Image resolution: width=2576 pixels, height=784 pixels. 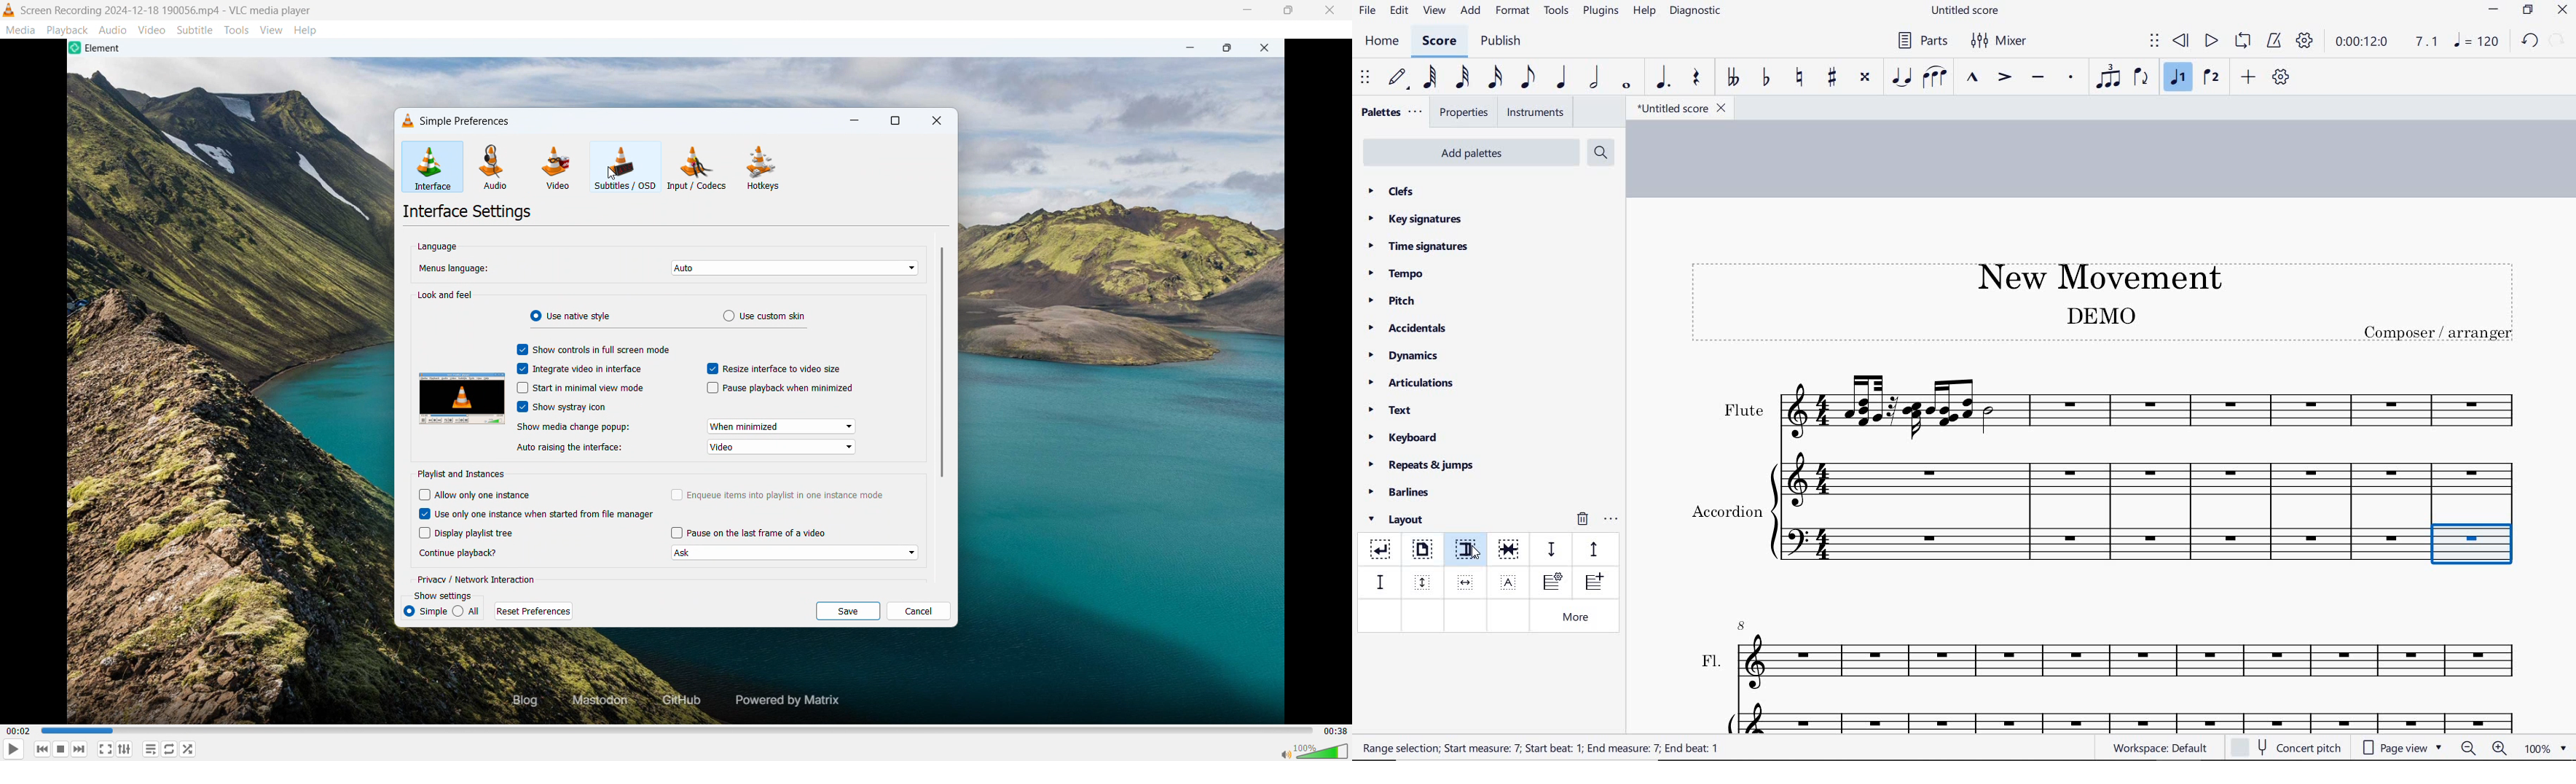 What do you see at coordinates (2494, 11) in the screenshot?
I see `minimize` at bounding box center [2494, 11].